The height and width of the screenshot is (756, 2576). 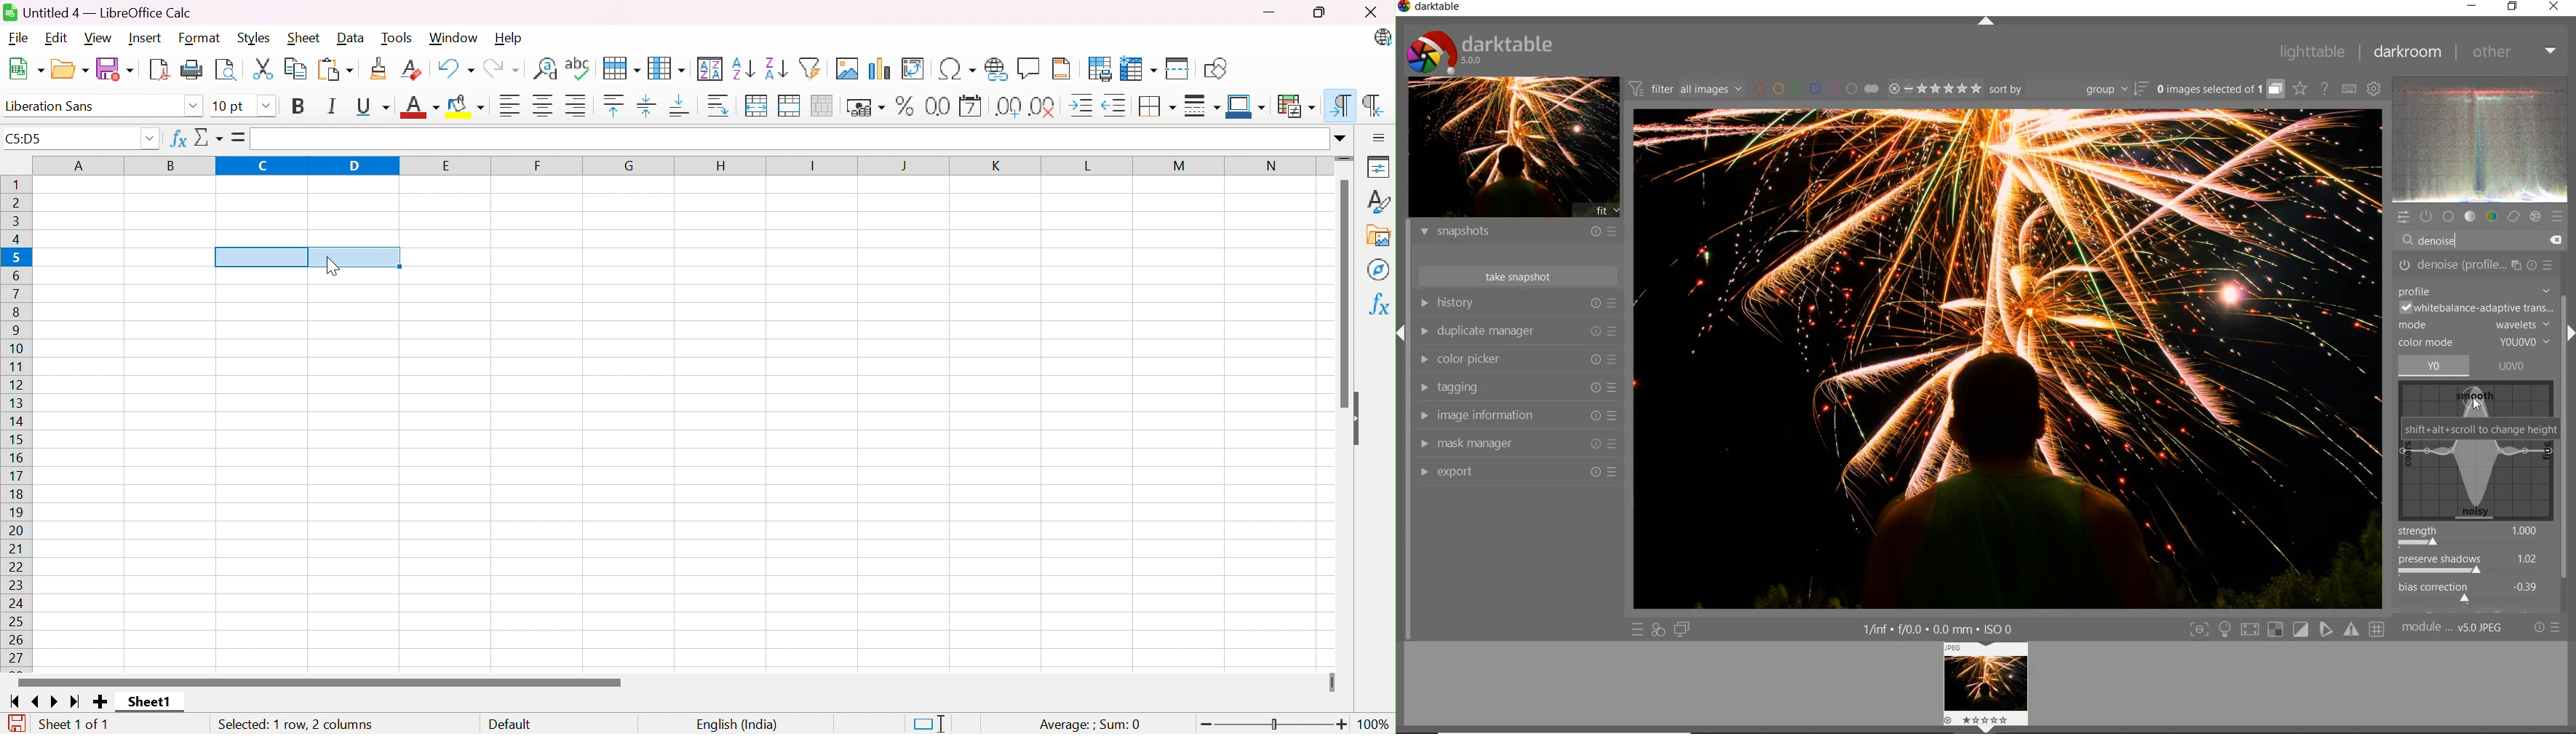 What do you see at coordinates (98, 12) in the screenshot?
I see `Untitled 4 - LibreOffice Calc` at bounding box center [98, 12].